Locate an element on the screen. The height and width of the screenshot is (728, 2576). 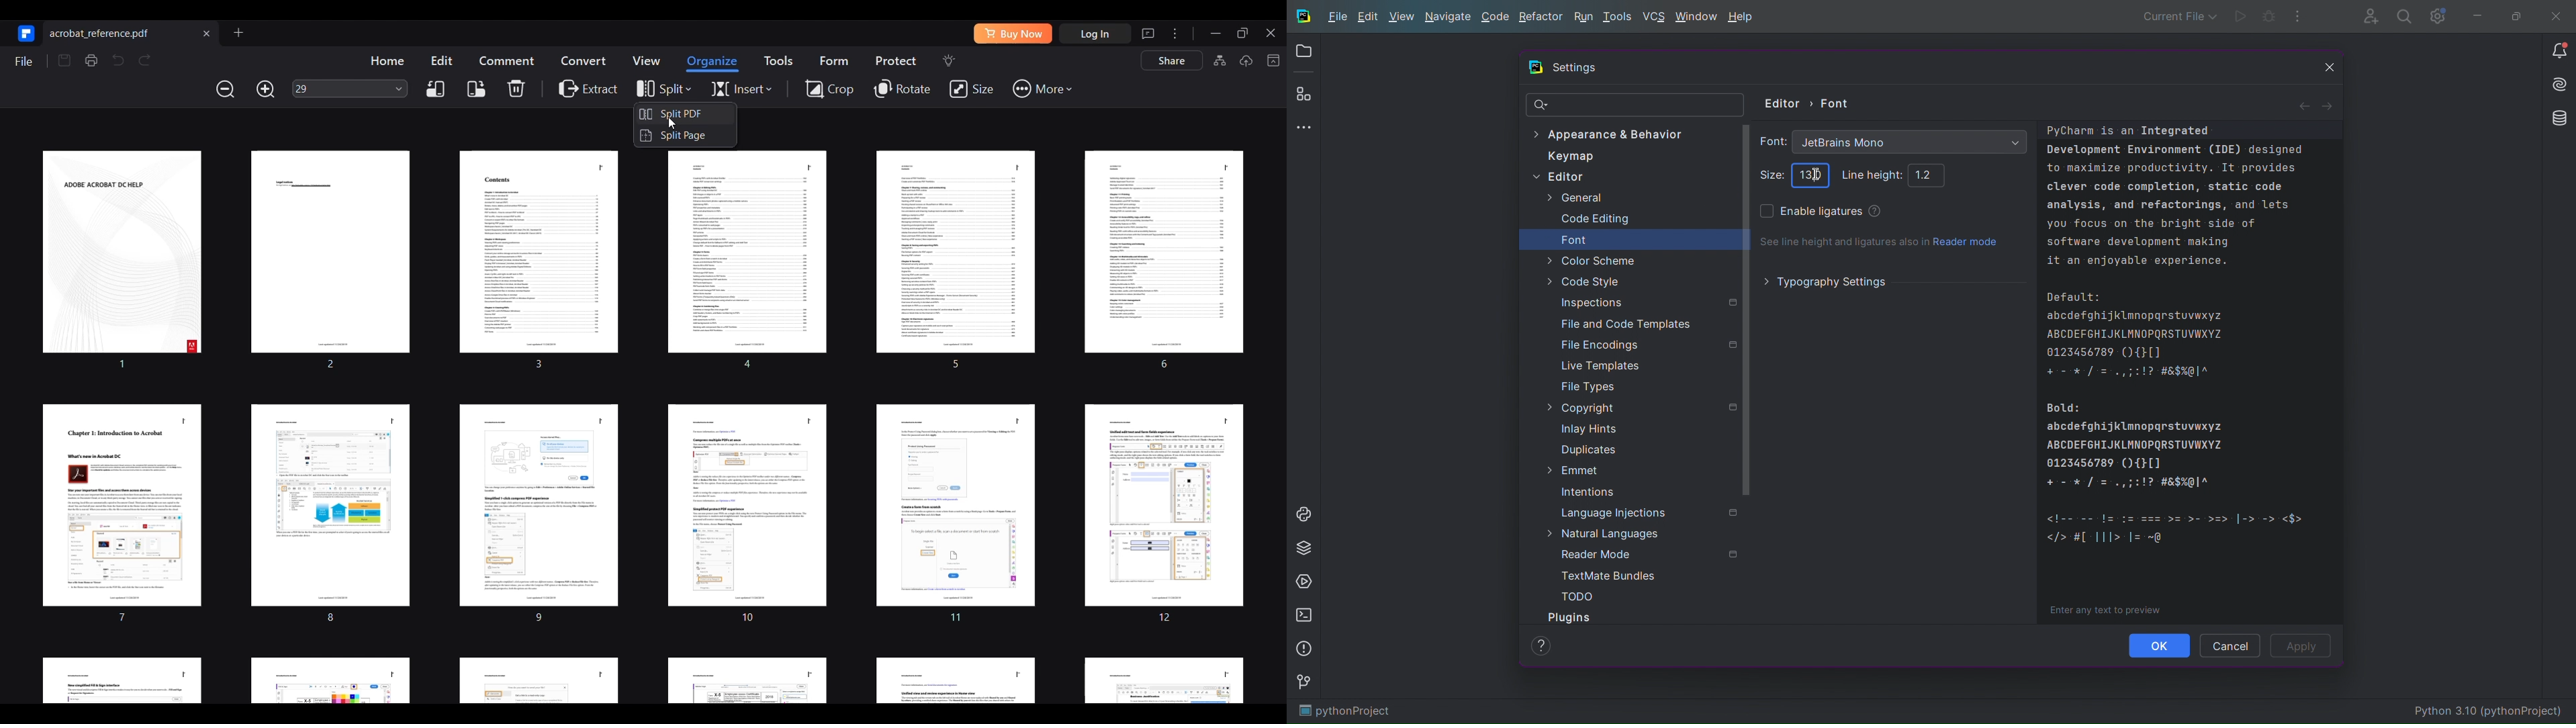
Color Scheme is located at coordinates (1590, 259).